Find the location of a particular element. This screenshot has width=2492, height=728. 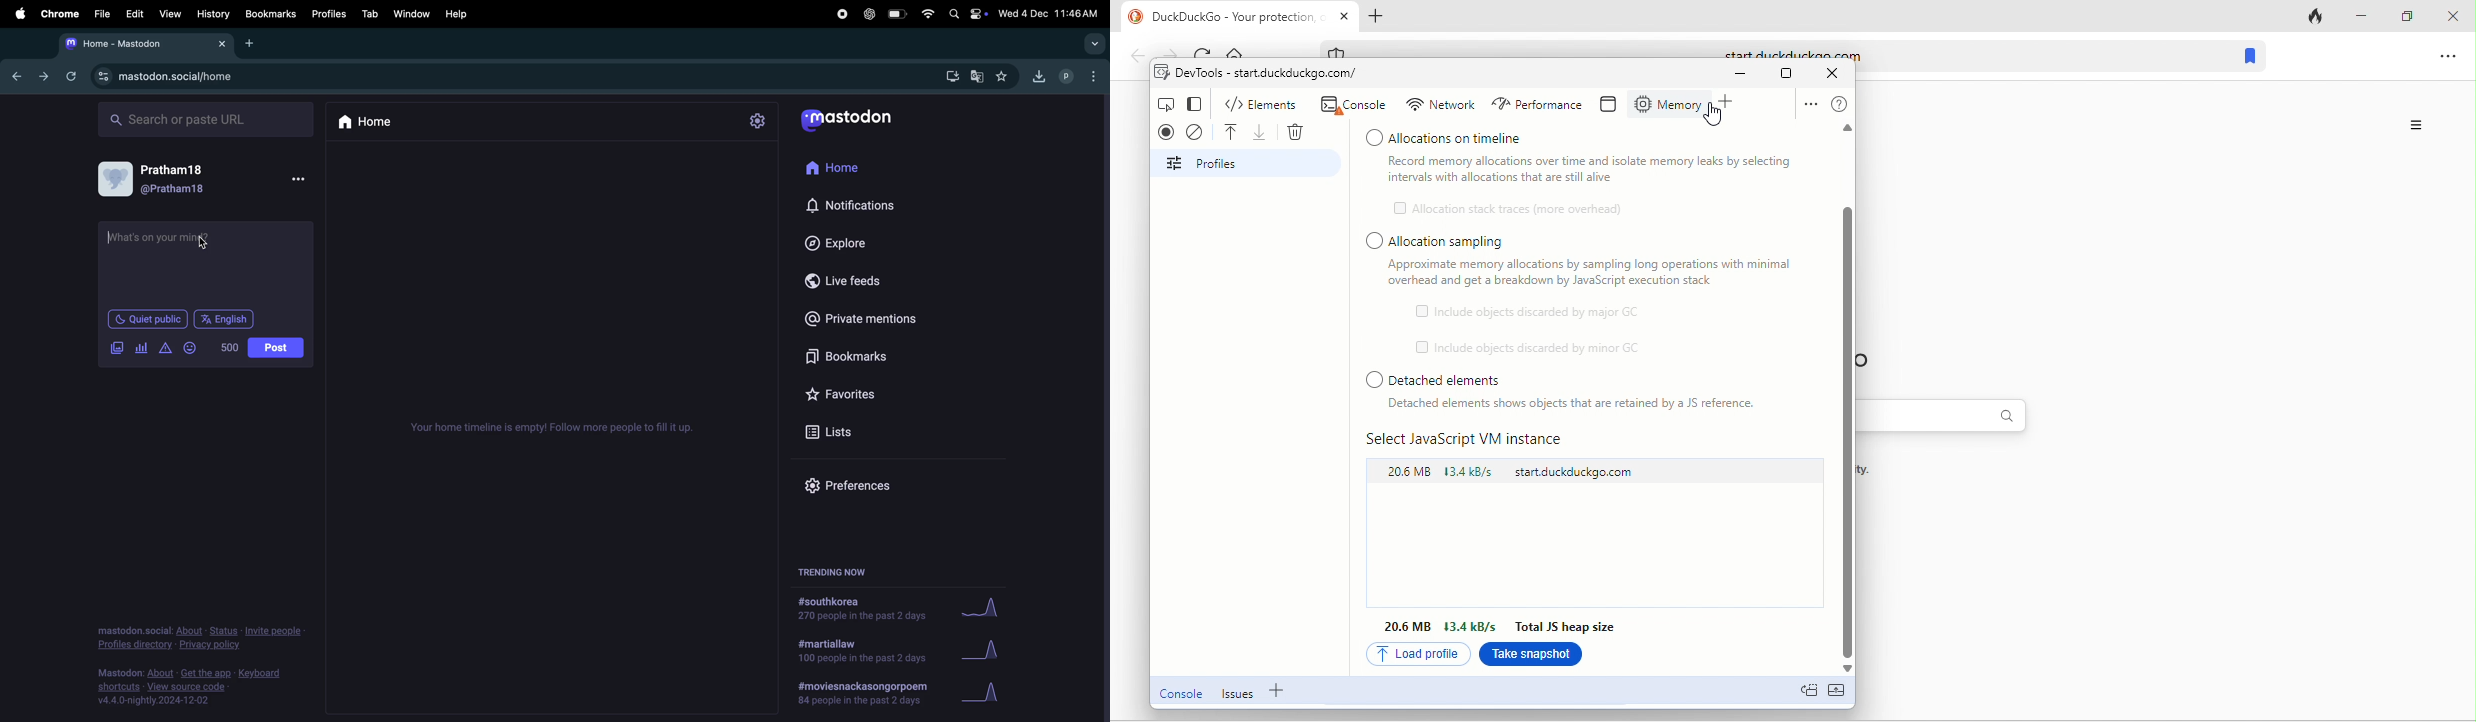

File is located at coordinates (99, 14).